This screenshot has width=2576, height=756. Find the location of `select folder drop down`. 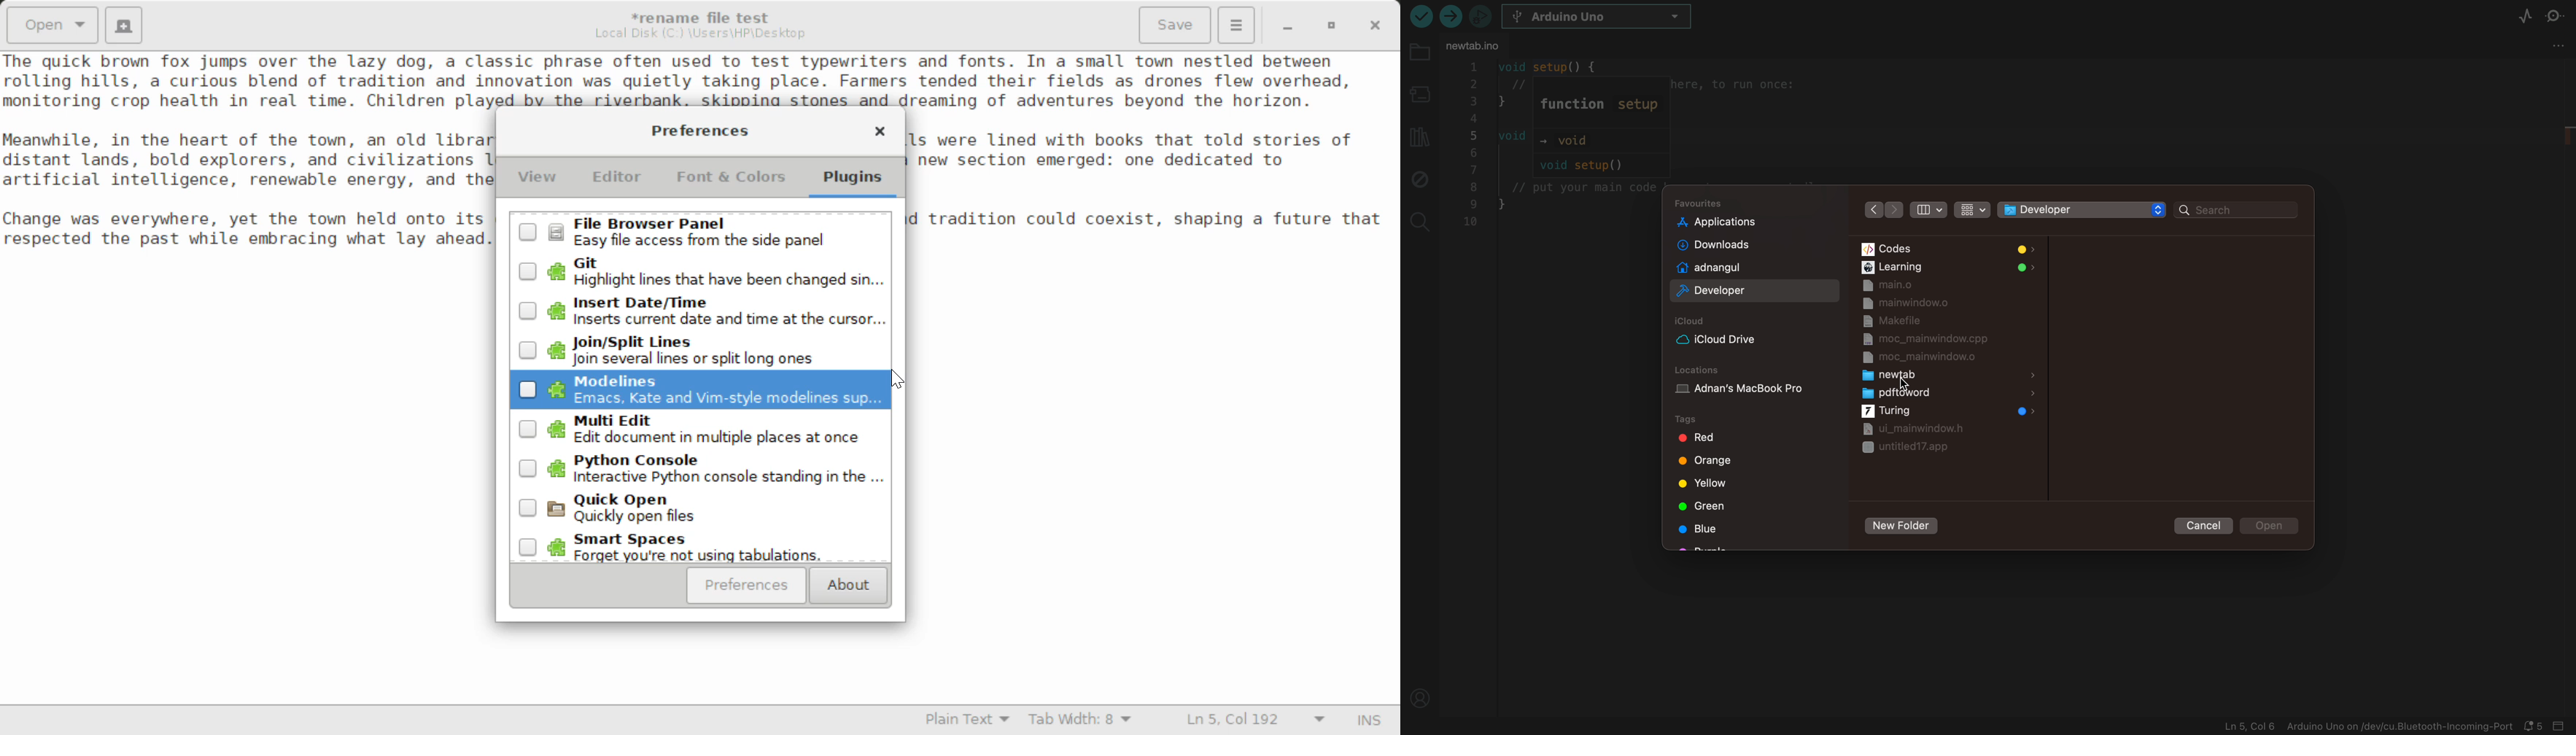

select folder drop down is located at coordinates (2159, 209).